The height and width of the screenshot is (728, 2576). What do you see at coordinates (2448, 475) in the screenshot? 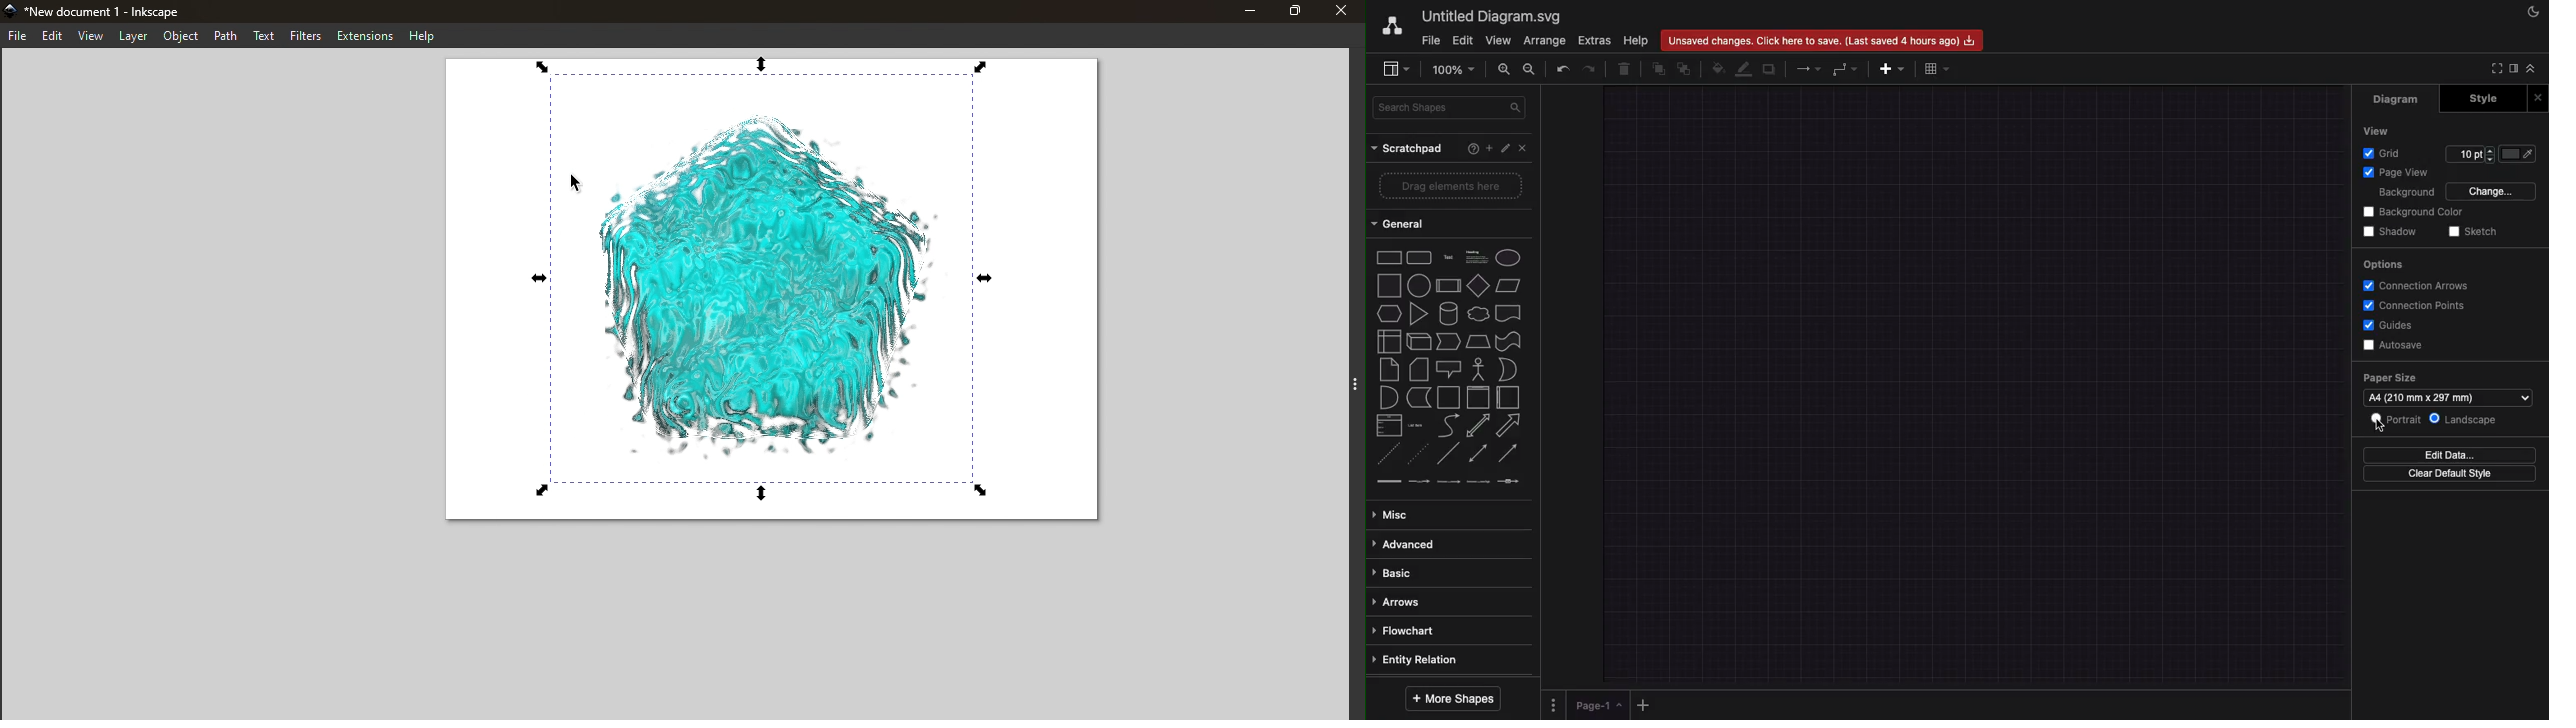
I see `Clear default style` at bounding box center [2448, 475].